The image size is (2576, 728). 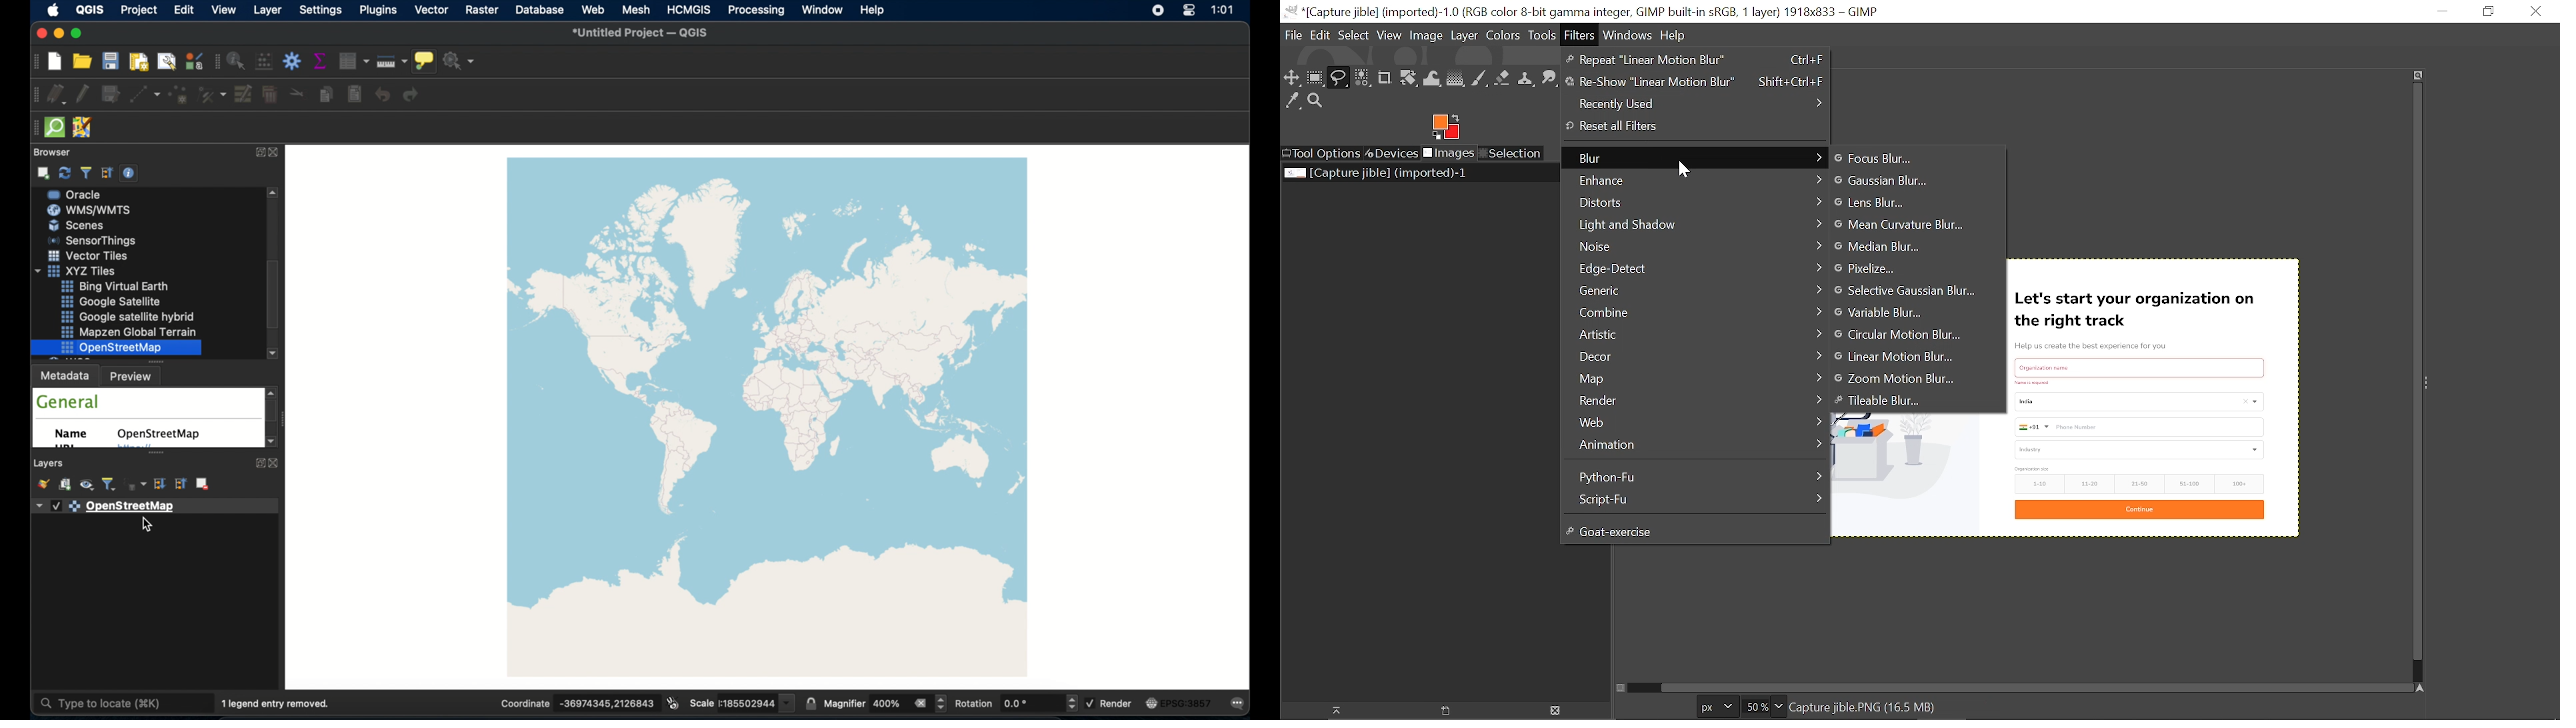 I want to click on time, so click(x=1222, y=11).